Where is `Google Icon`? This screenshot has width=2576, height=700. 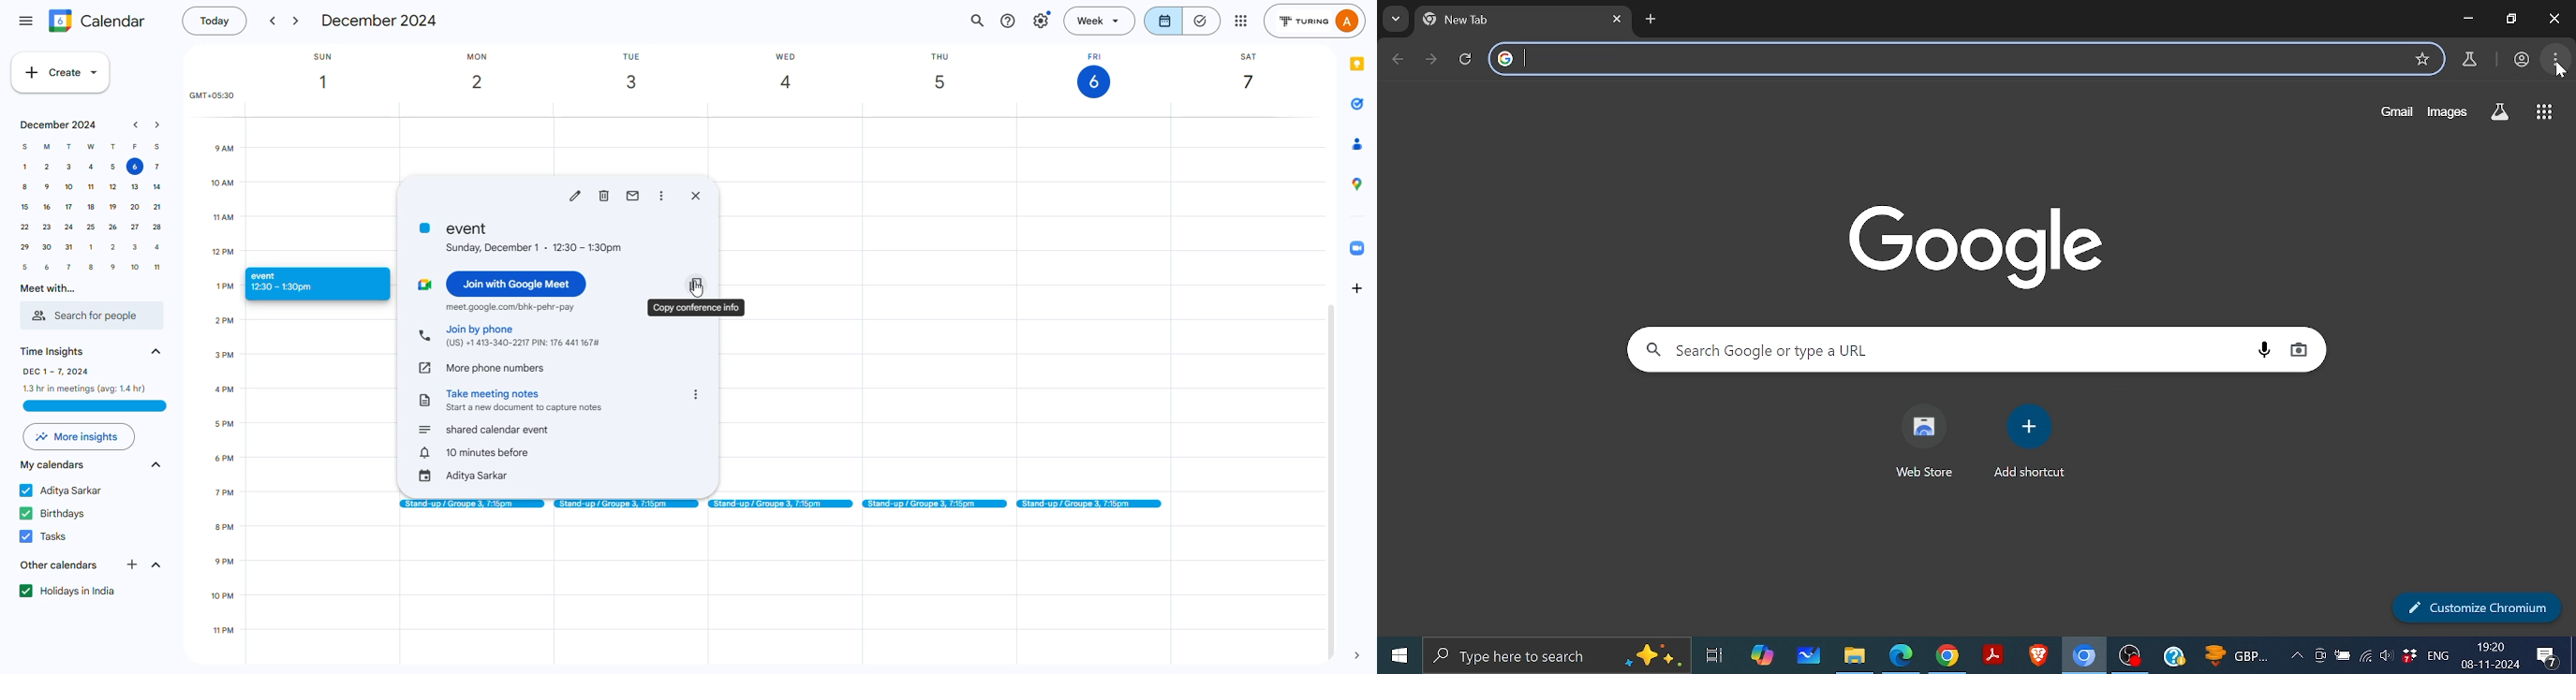
Google Icon is located at coordinates (1982, 244).